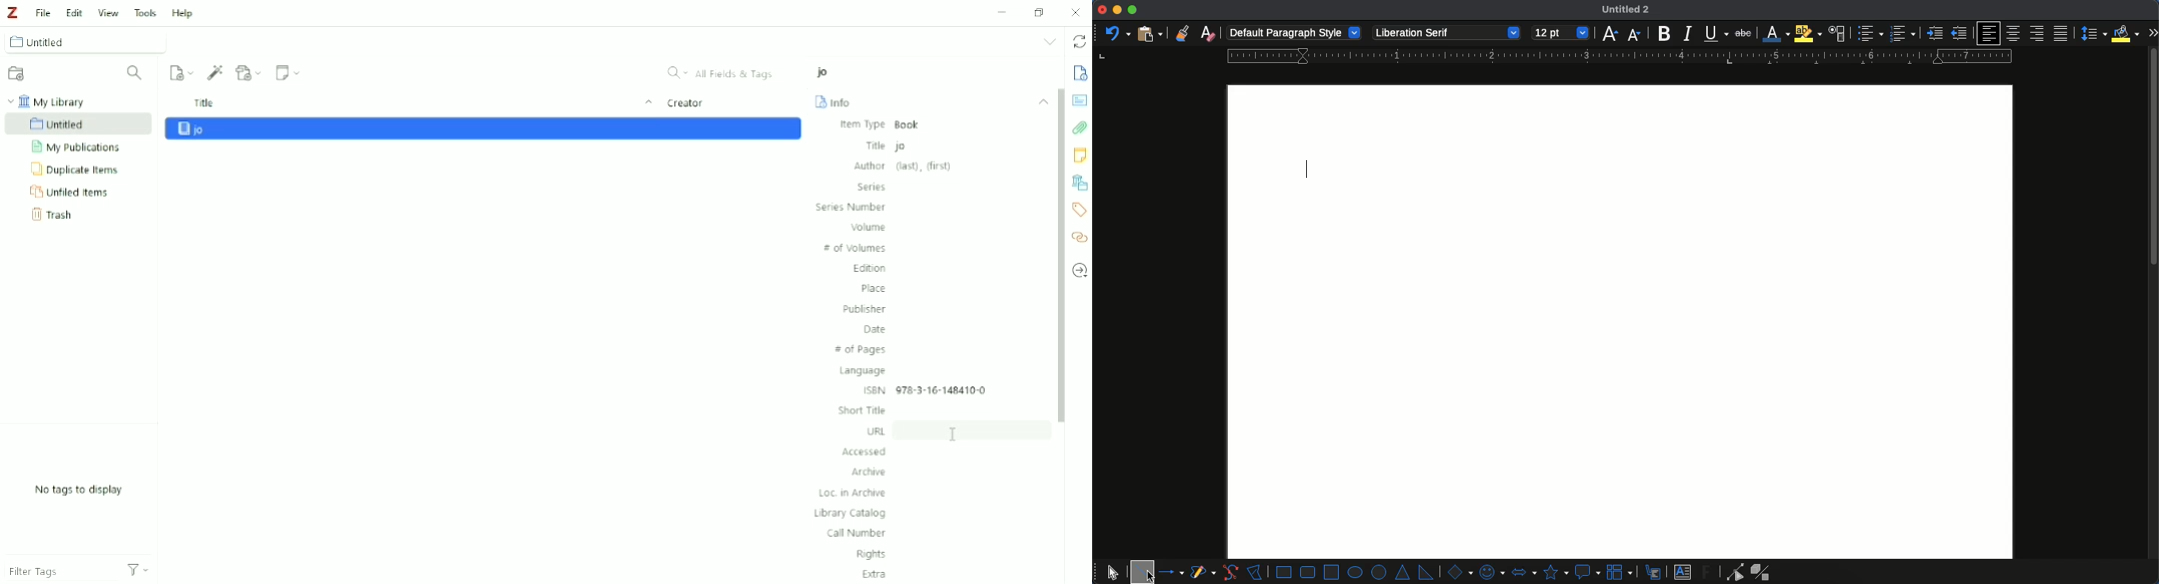  What do you see at coordinates (79, 126) in the screenshot?
I see `Untitled` at bounding box center [79, 126].